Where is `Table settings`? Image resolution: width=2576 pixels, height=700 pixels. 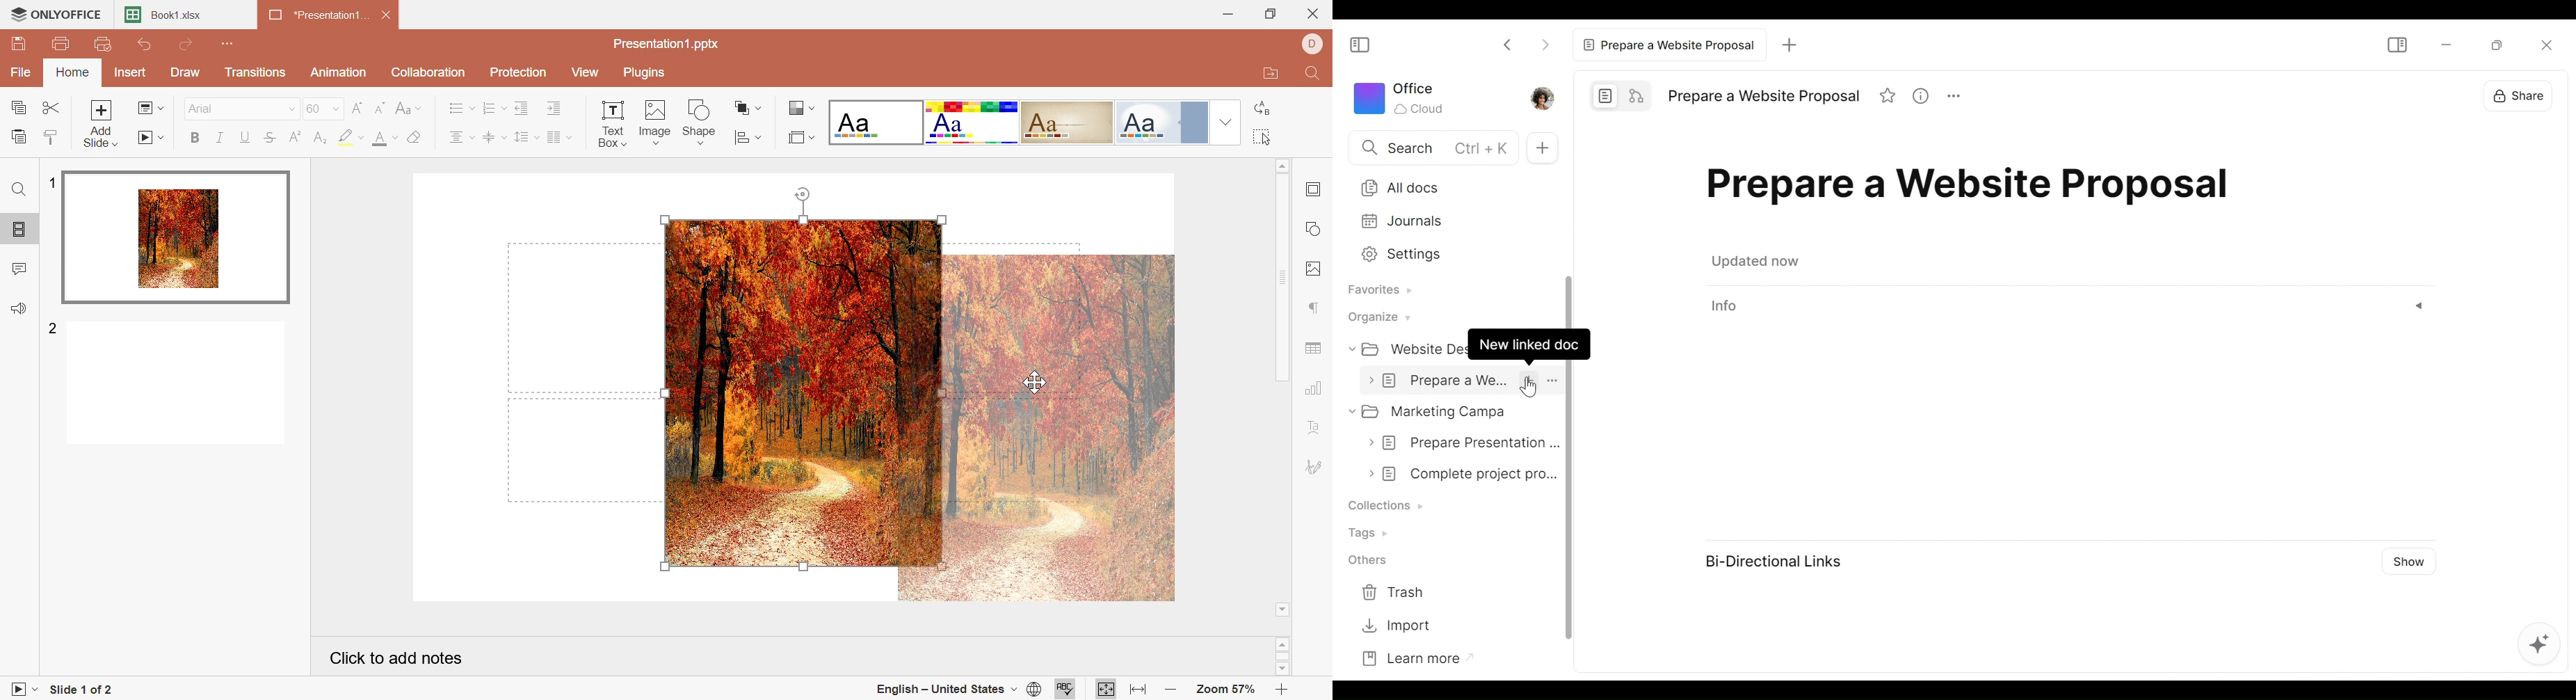
Table settings is located at coordinates (1313, 348).